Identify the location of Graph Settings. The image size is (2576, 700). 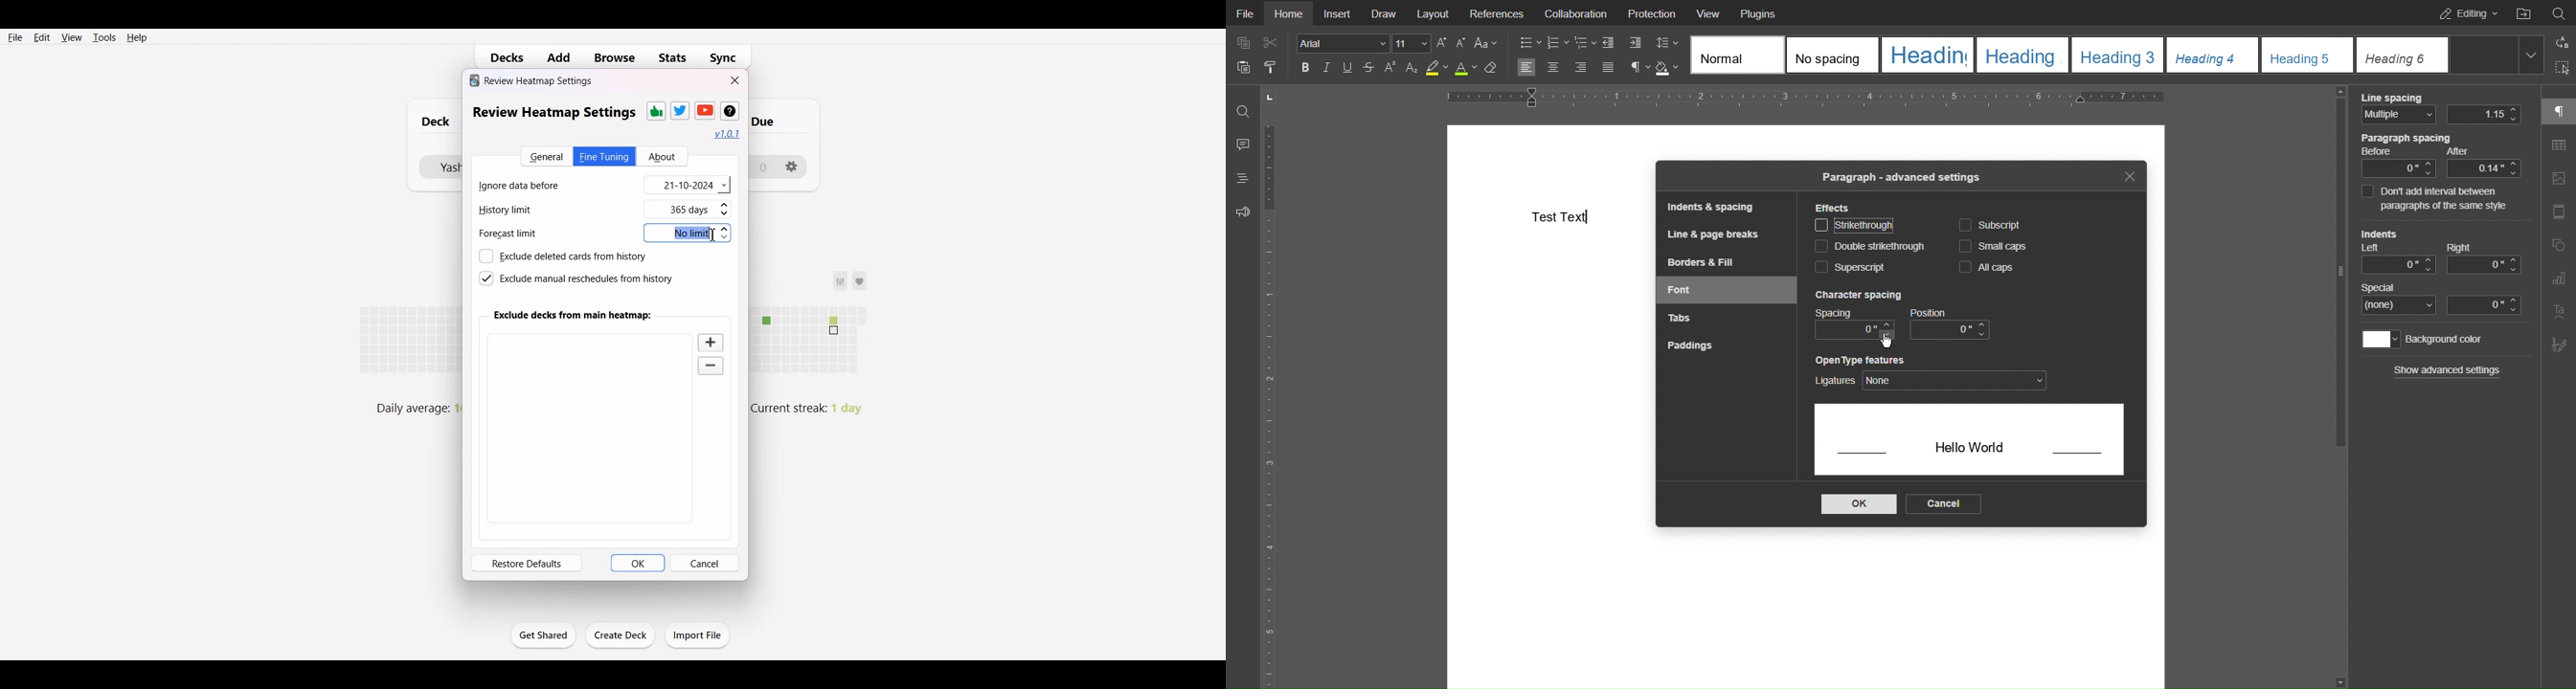
(2559, 278).